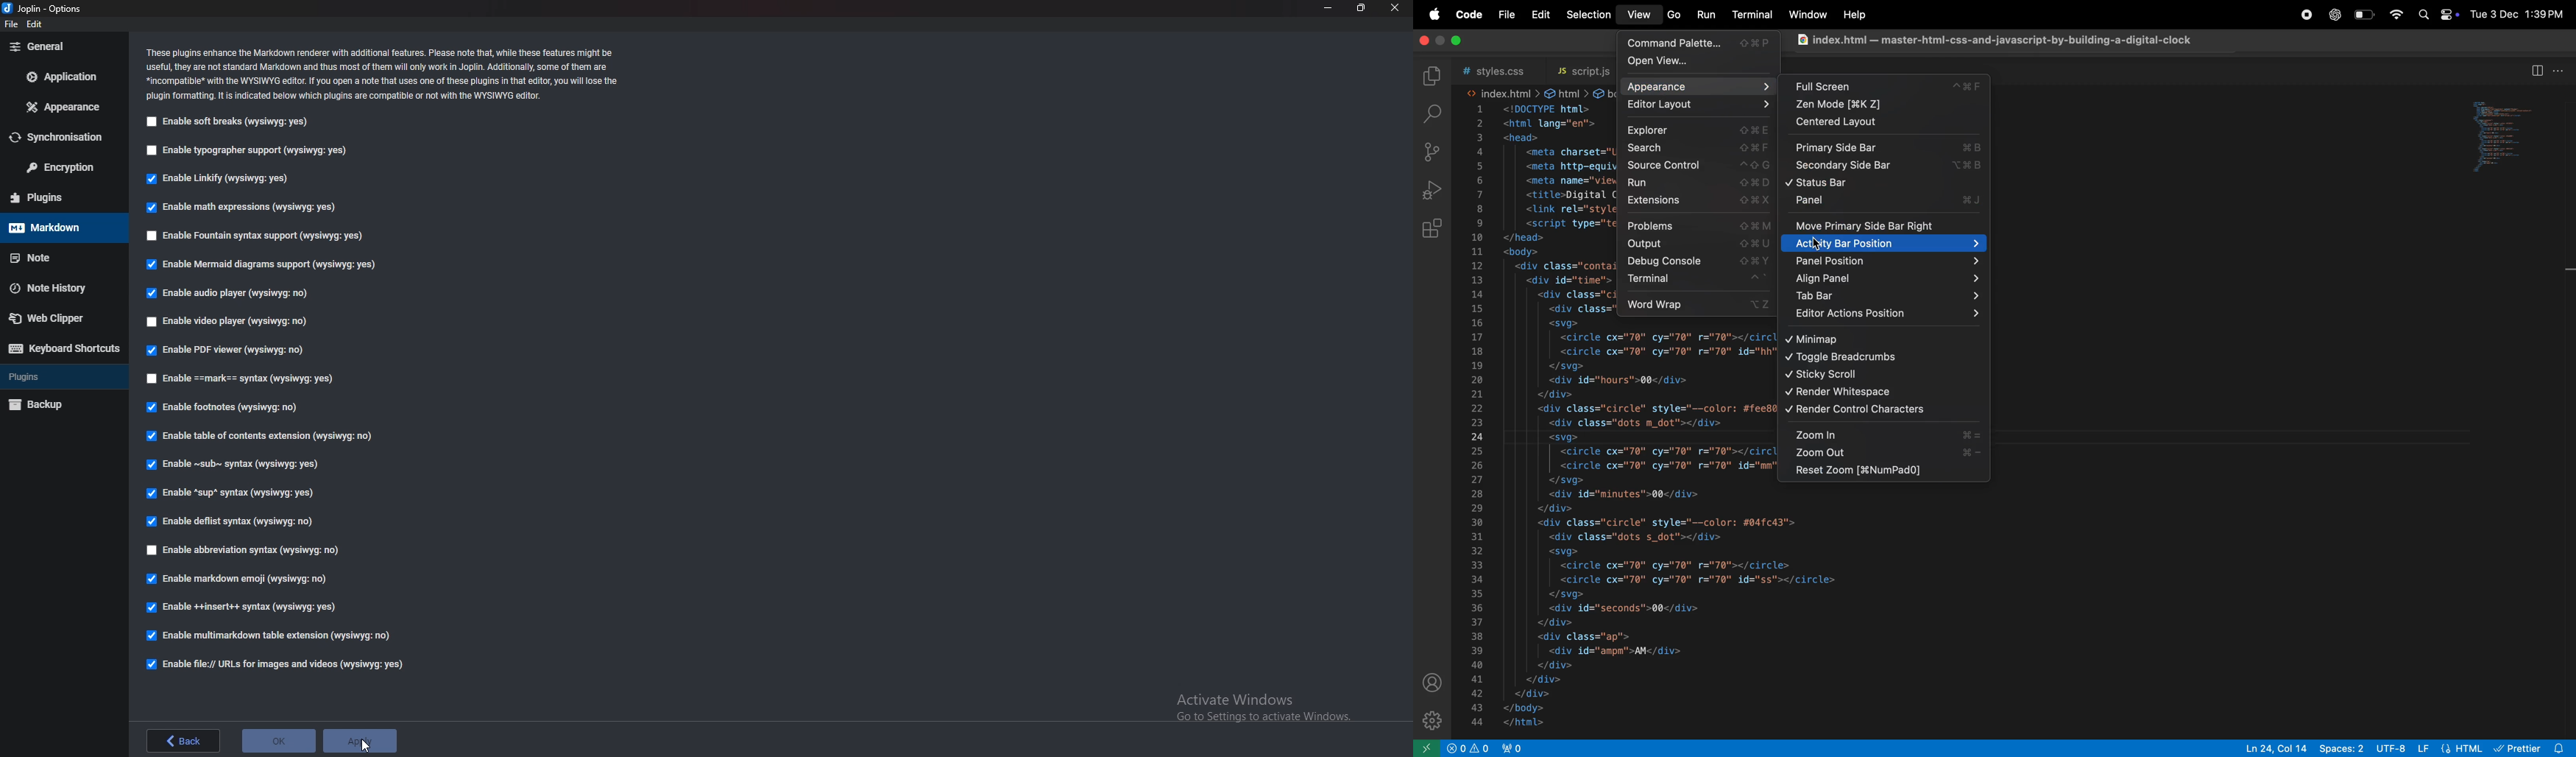 Image resolution: width=2576 pixels, height=784 pixels. What do you see at coordinates (1328, 10) in the screenshot?
I see `Minimize` at bounding box center [1328, 10].